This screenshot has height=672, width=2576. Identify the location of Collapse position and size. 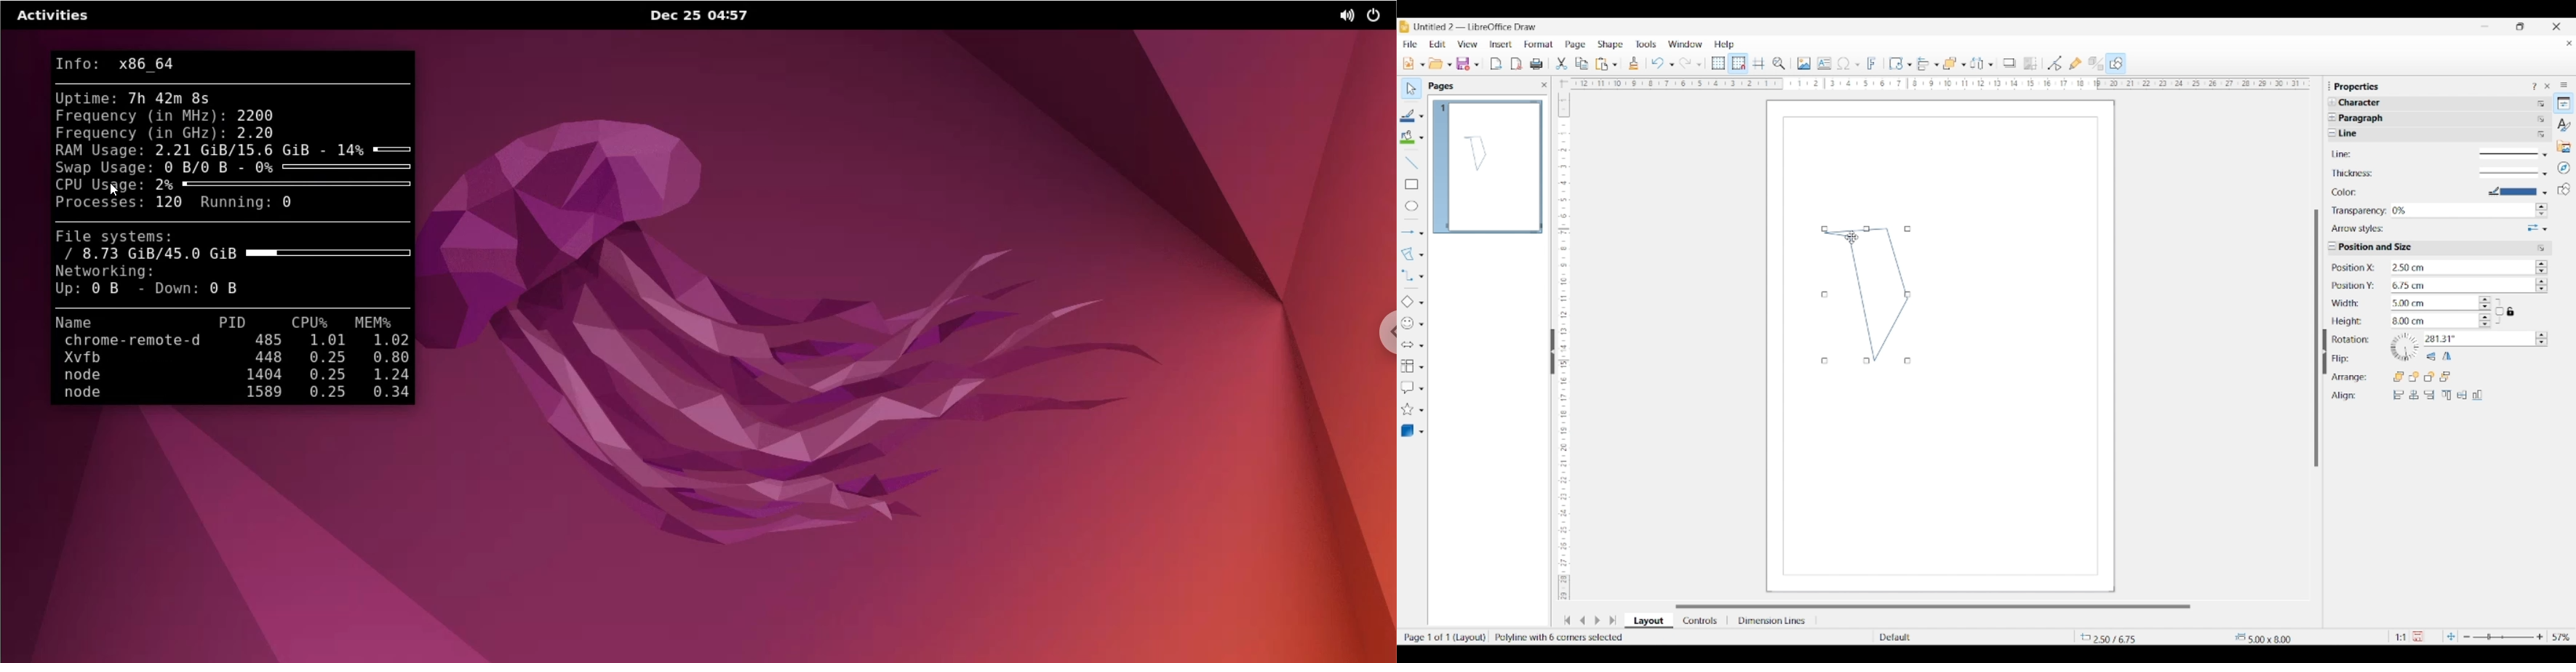
(2332, 246).